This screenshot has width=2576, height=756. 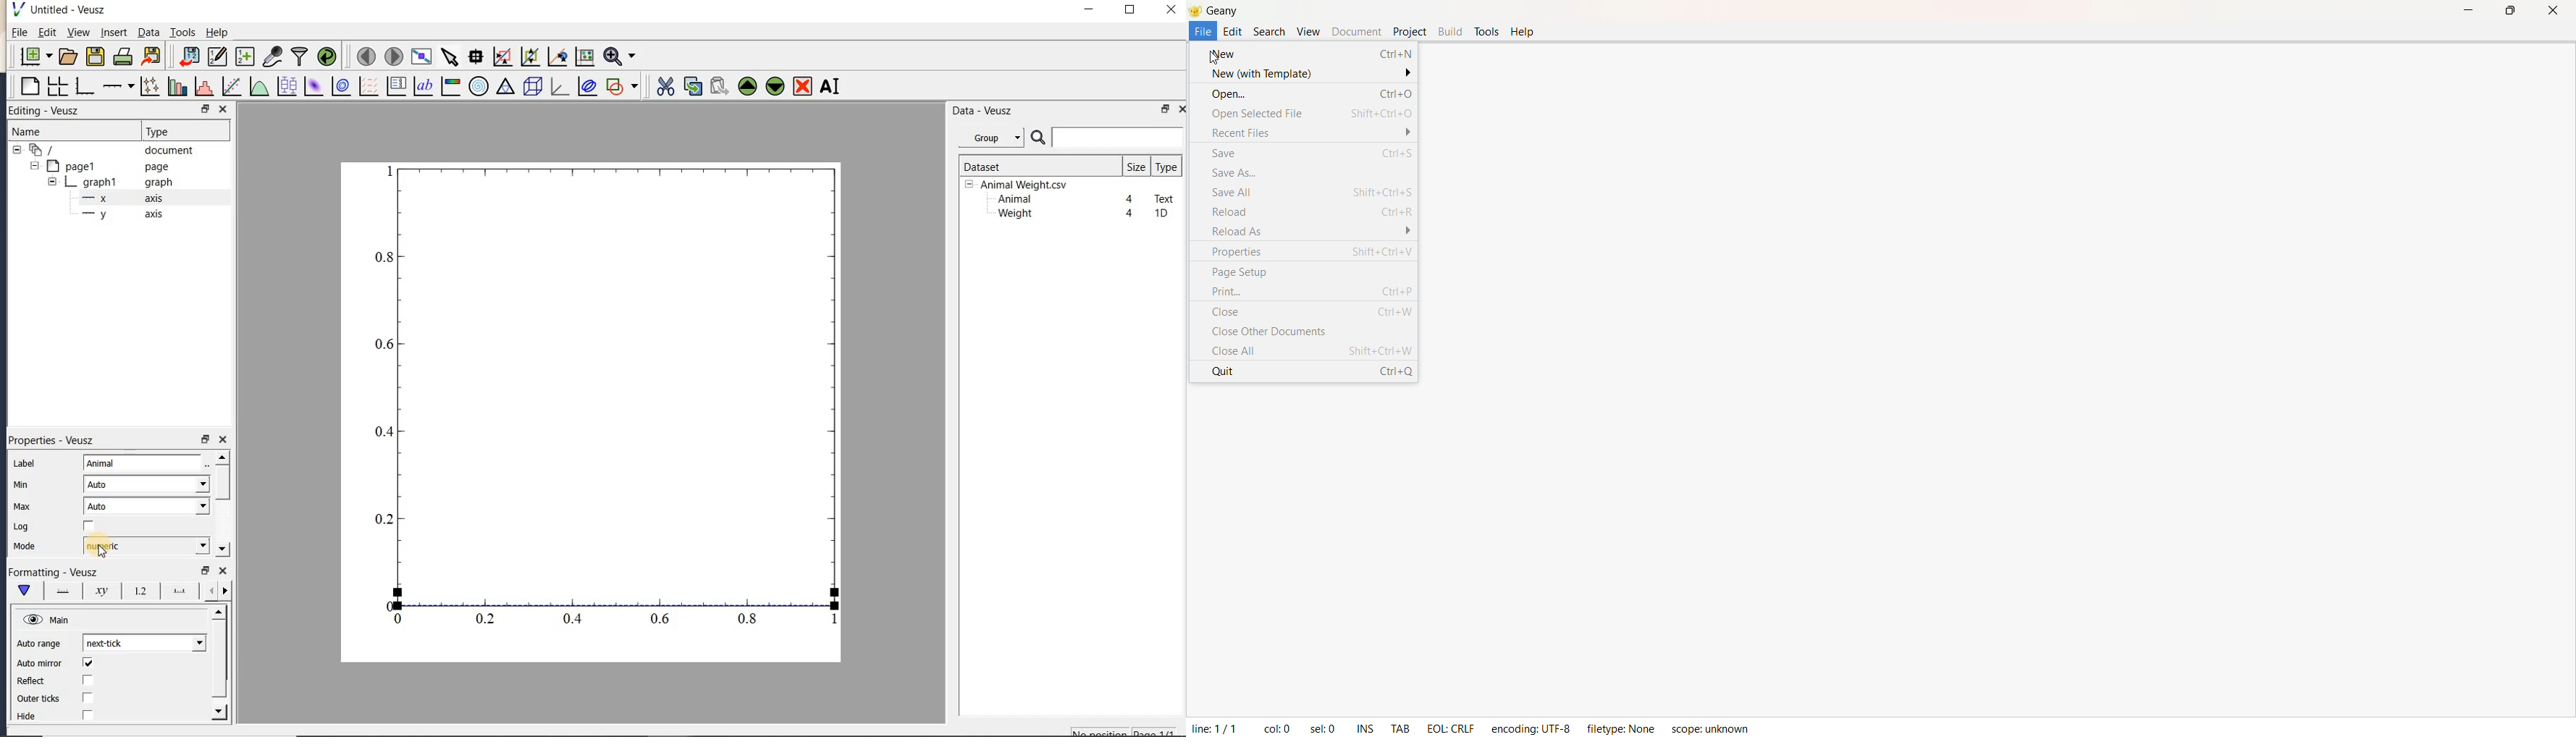 I want to click on close, so click(x=1171, y=11).